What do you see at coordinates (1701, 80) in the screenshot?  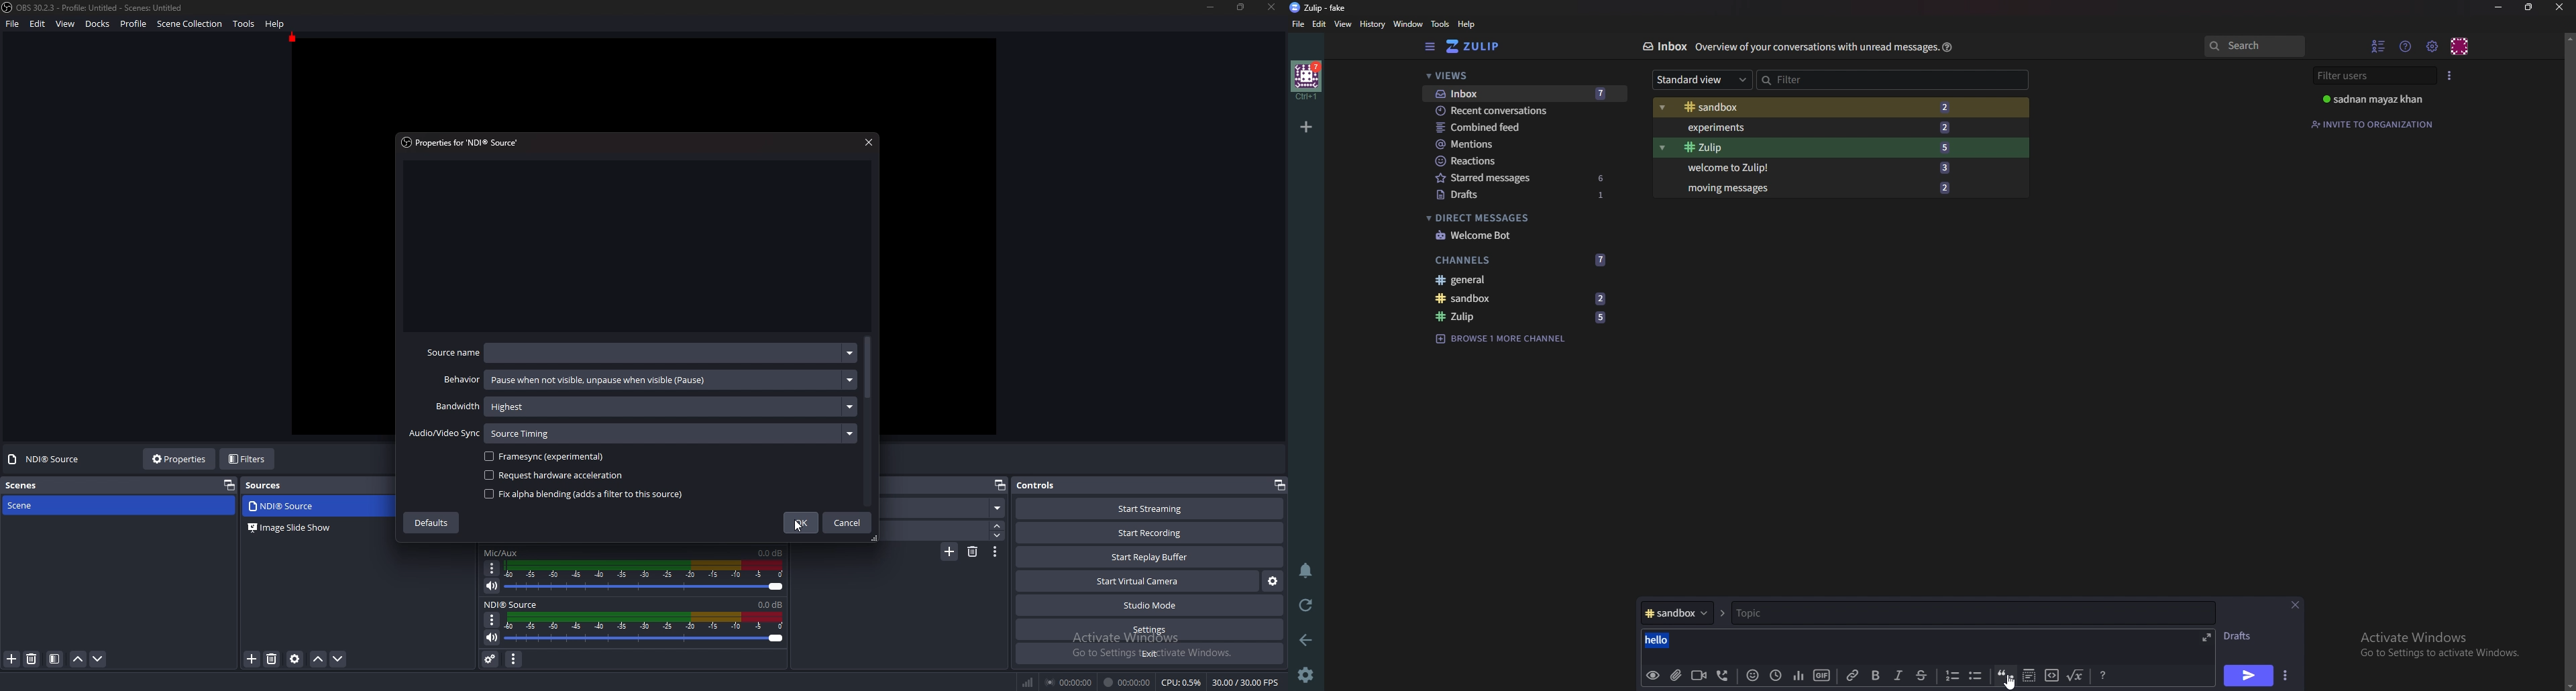 I see `Standard view` at bounding box center [1701, 80].